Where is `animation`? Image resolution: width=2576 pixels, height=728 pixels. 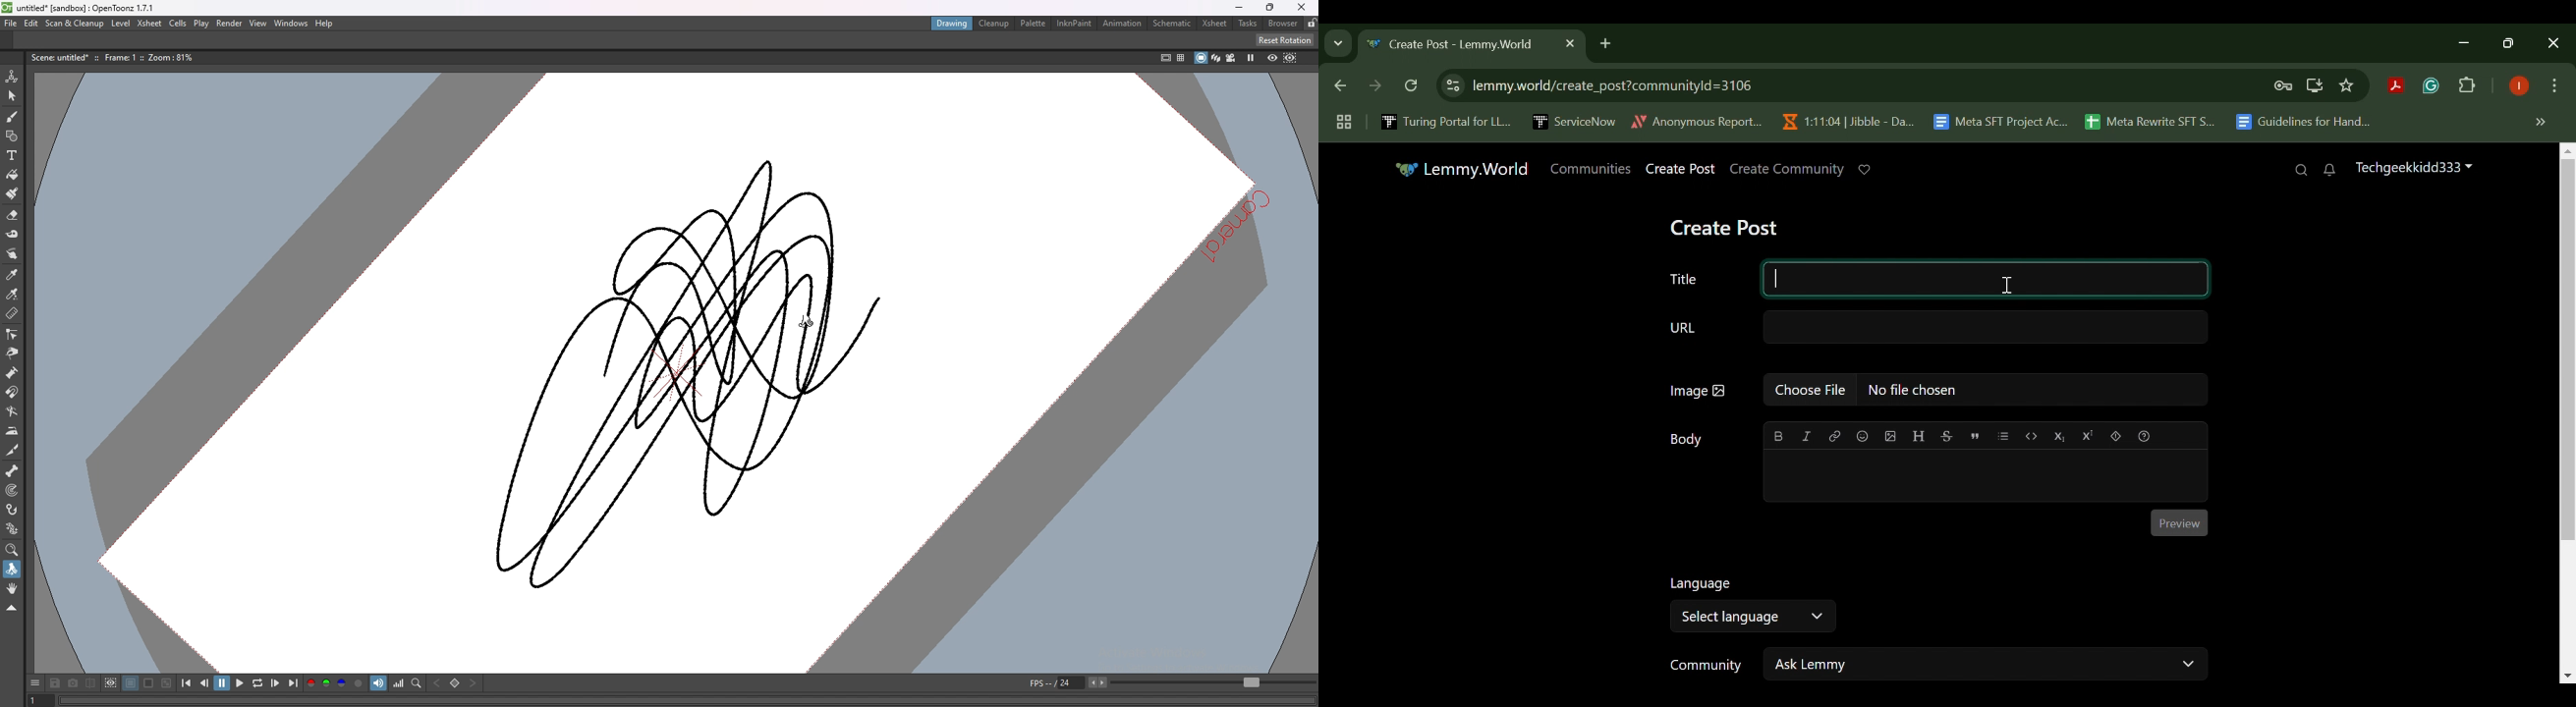 animation is located at coordinates (1123, 23).